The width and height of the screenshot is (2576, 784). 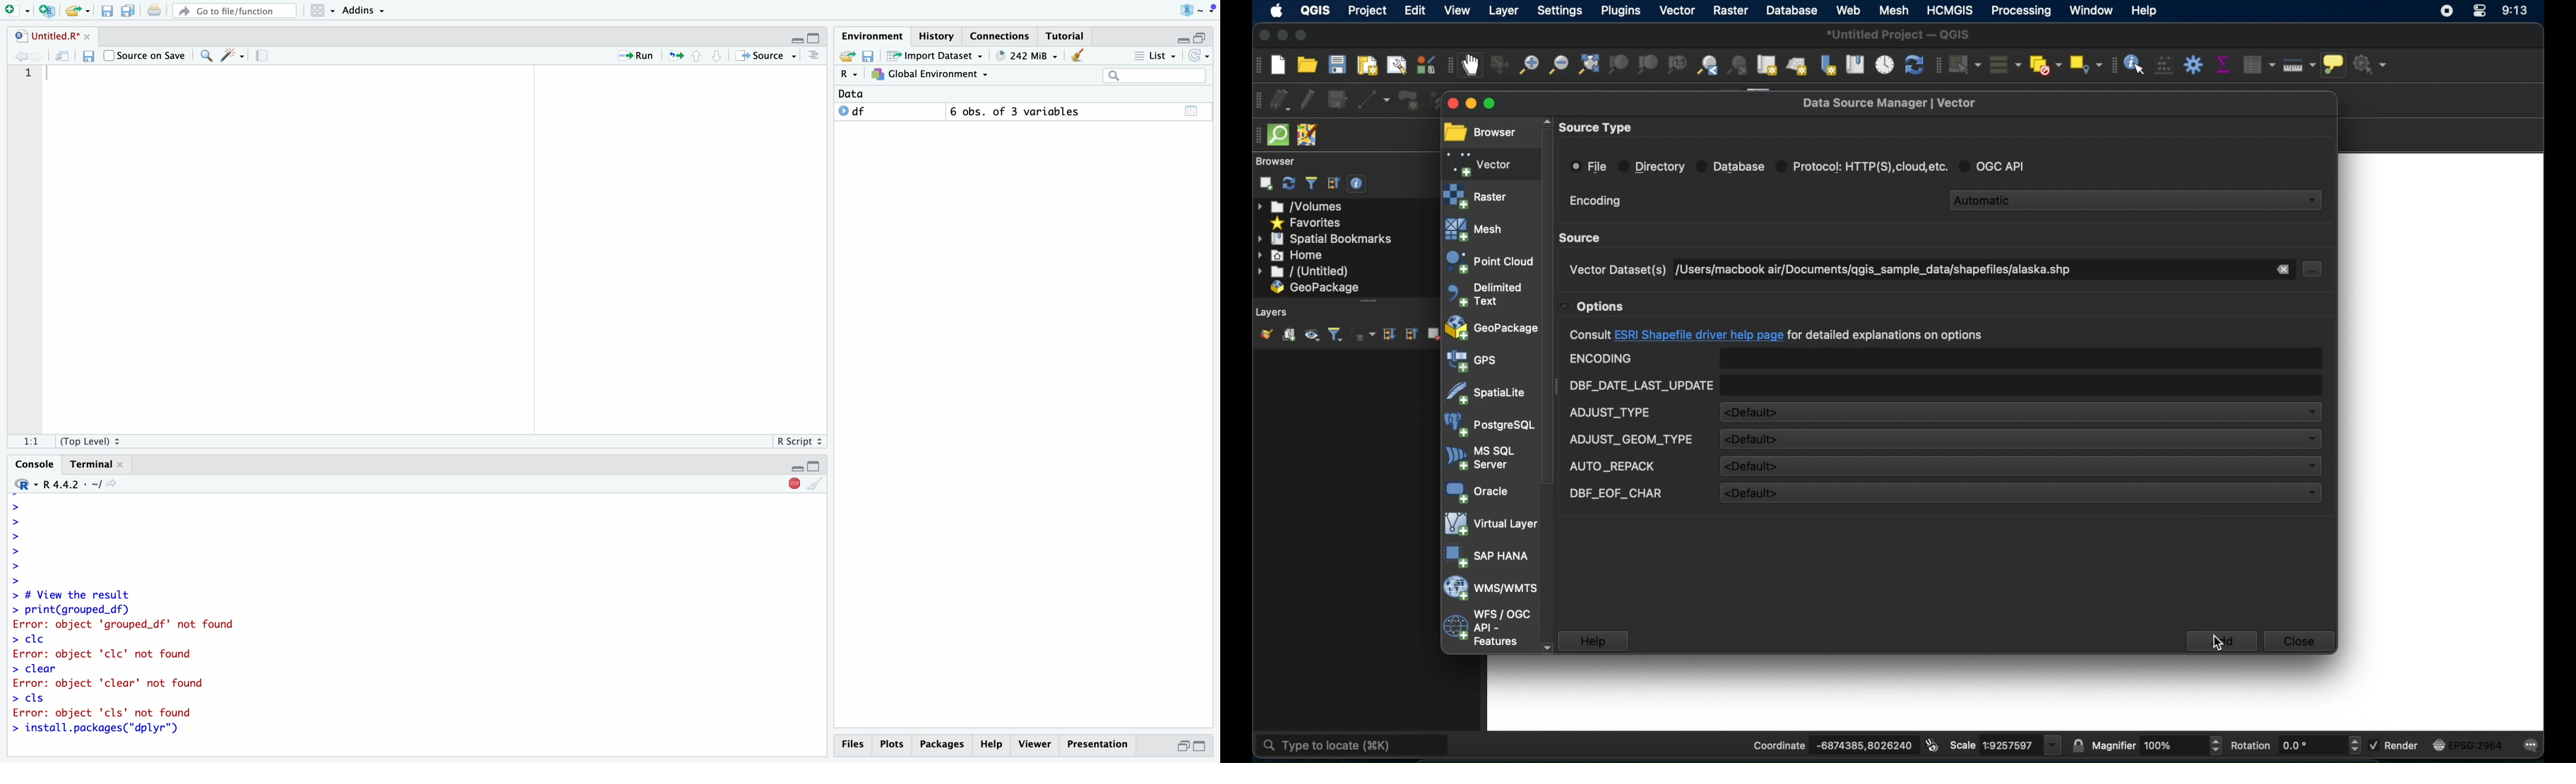 What do you see at coordinates (1598, 128) in the screenshot?
I see `source type` at bounding box center [1598, 128].